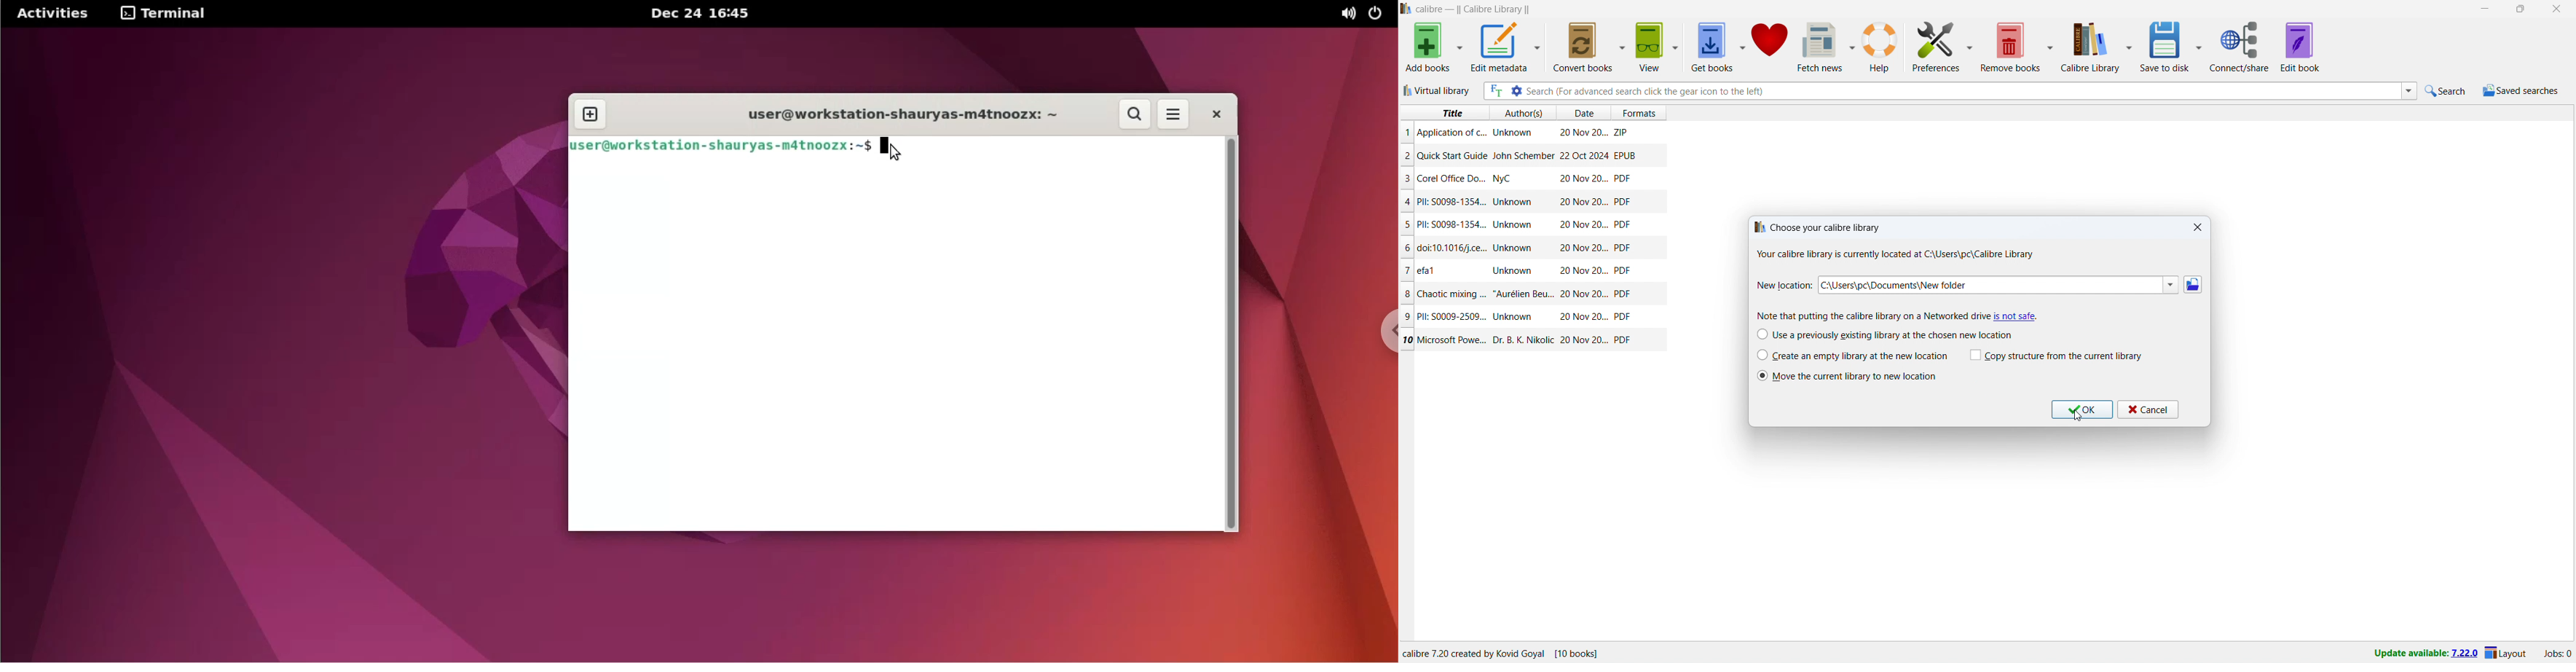 The height and width of the screenshot is (672, 2576). What do you see at coordinates (1762, 376) in the screenshot?
I see `option selected` at bounding box center [1762, 376].